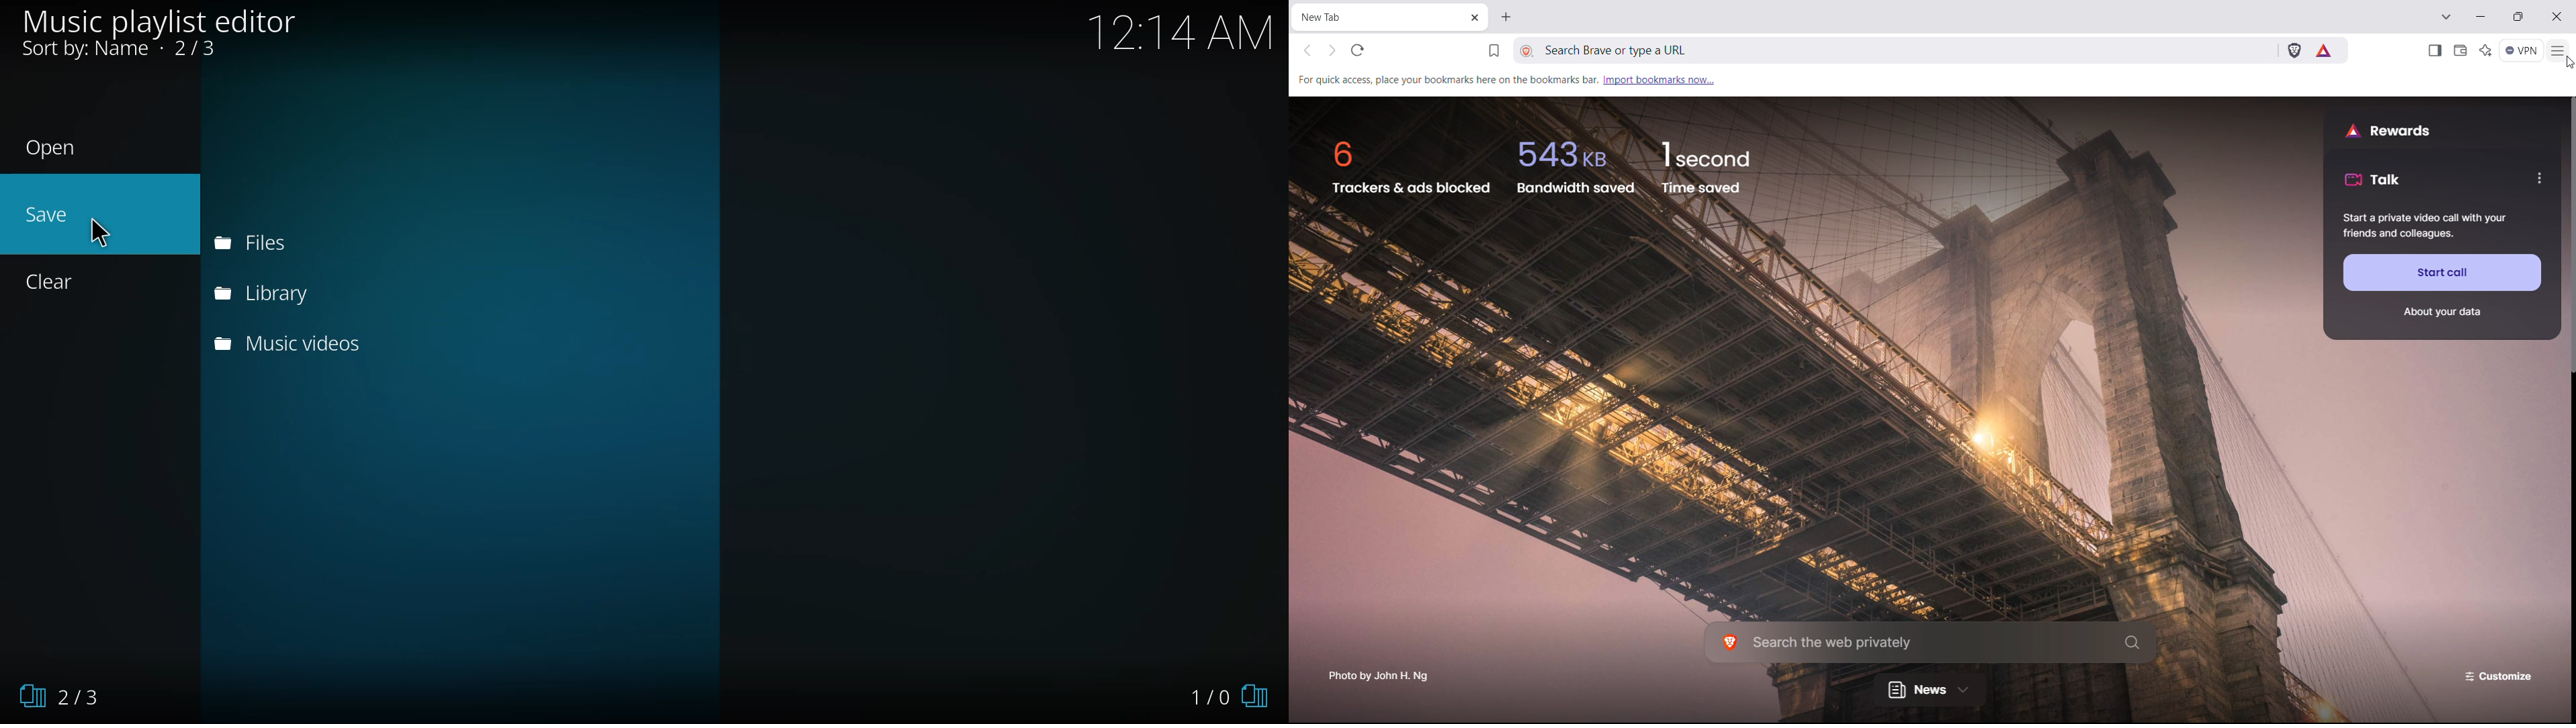 The height and width of the screenshot is (728, 2576). I want to click on 1/0, so click(1232, 696).